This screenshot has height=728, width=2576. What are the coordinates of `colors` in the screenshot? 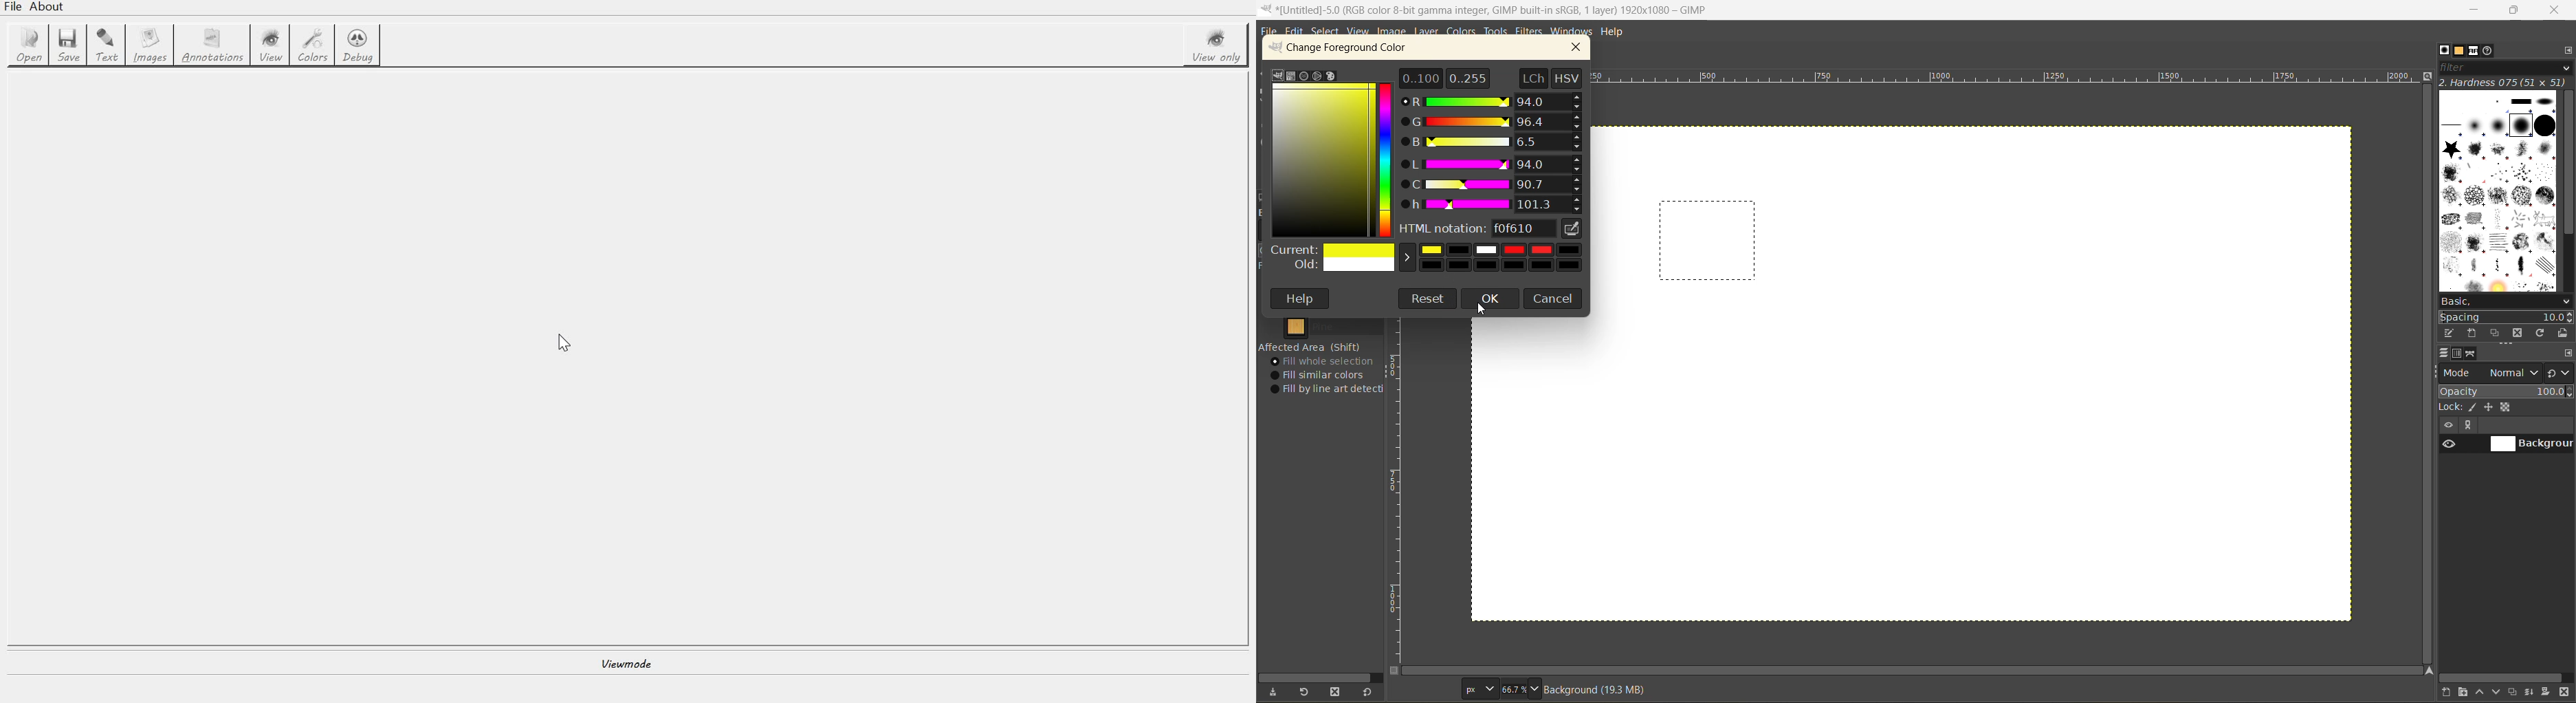 It's located at (1463, 32).